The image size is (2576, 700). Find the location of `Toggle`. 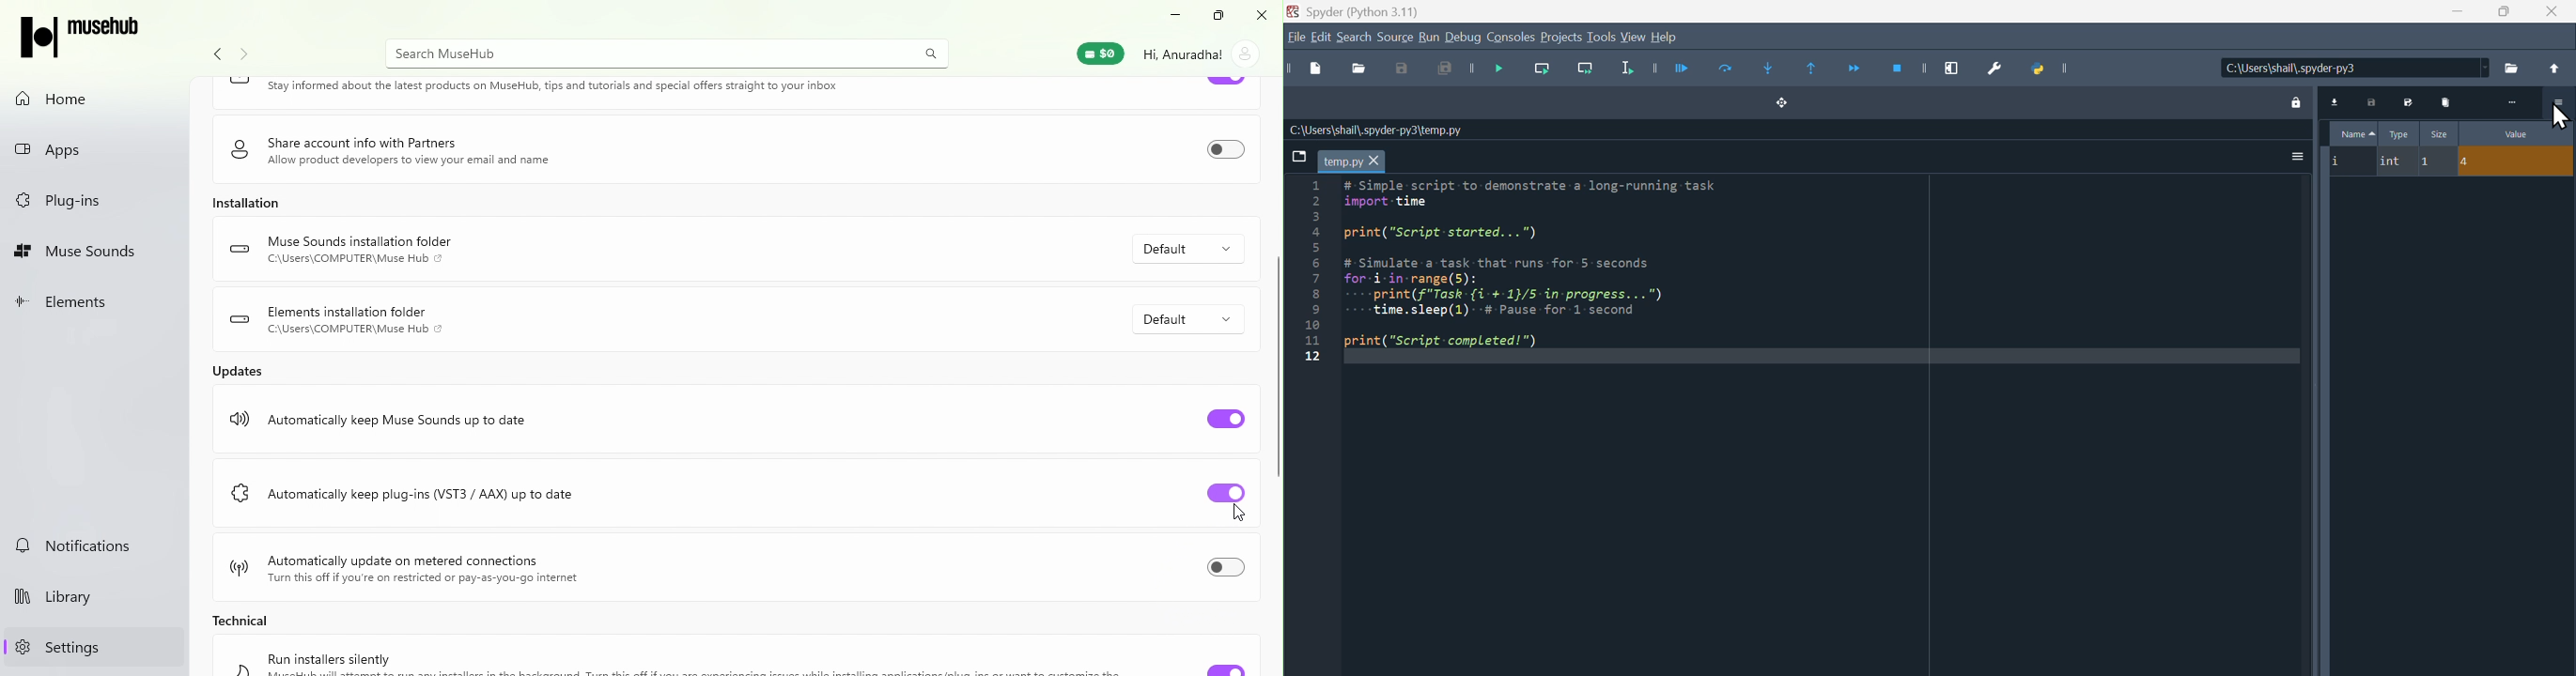

Toggle is located at coordinates (1227, 491).